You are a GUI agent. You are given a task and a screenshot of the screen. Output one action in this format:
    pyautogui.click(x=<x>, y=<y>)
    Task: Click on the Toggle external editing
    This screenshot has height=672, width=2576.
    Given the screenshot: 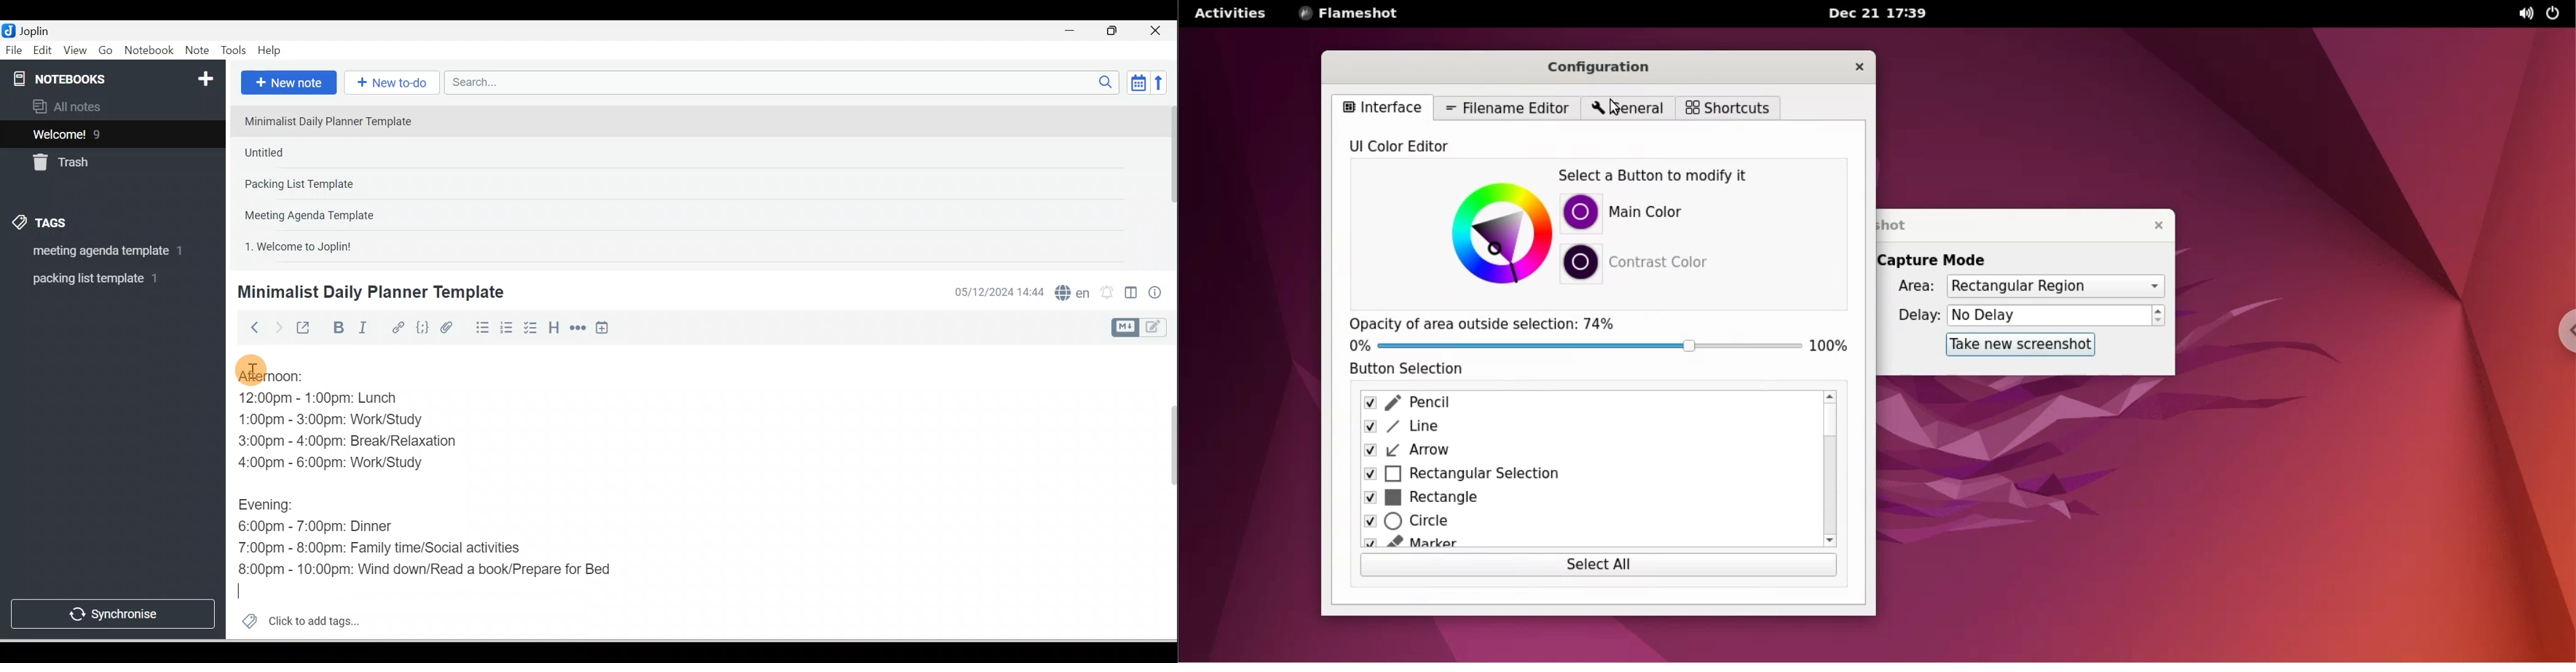 What is the action you would take?
    pyautogui.click(x=305, y=330)
    